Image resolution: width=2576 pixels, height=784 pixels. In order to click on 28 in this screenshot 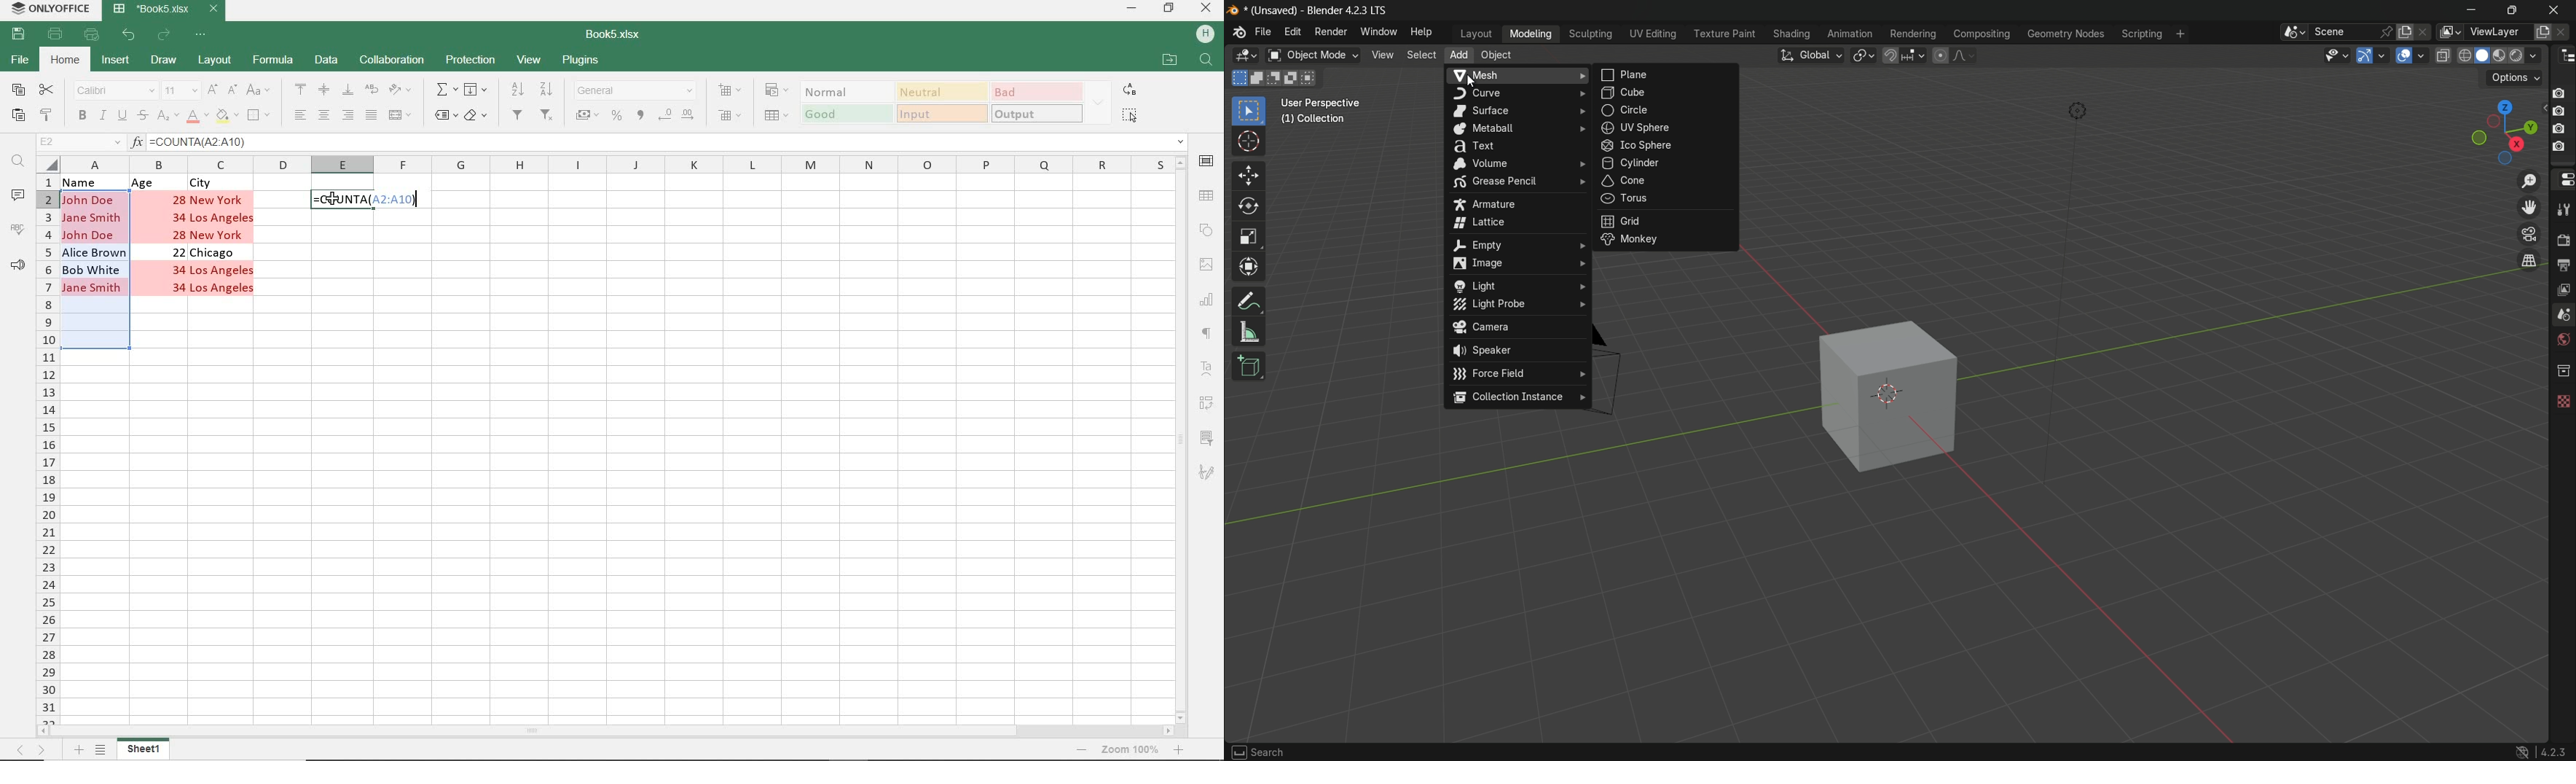, I will do `click(179, 198)`.